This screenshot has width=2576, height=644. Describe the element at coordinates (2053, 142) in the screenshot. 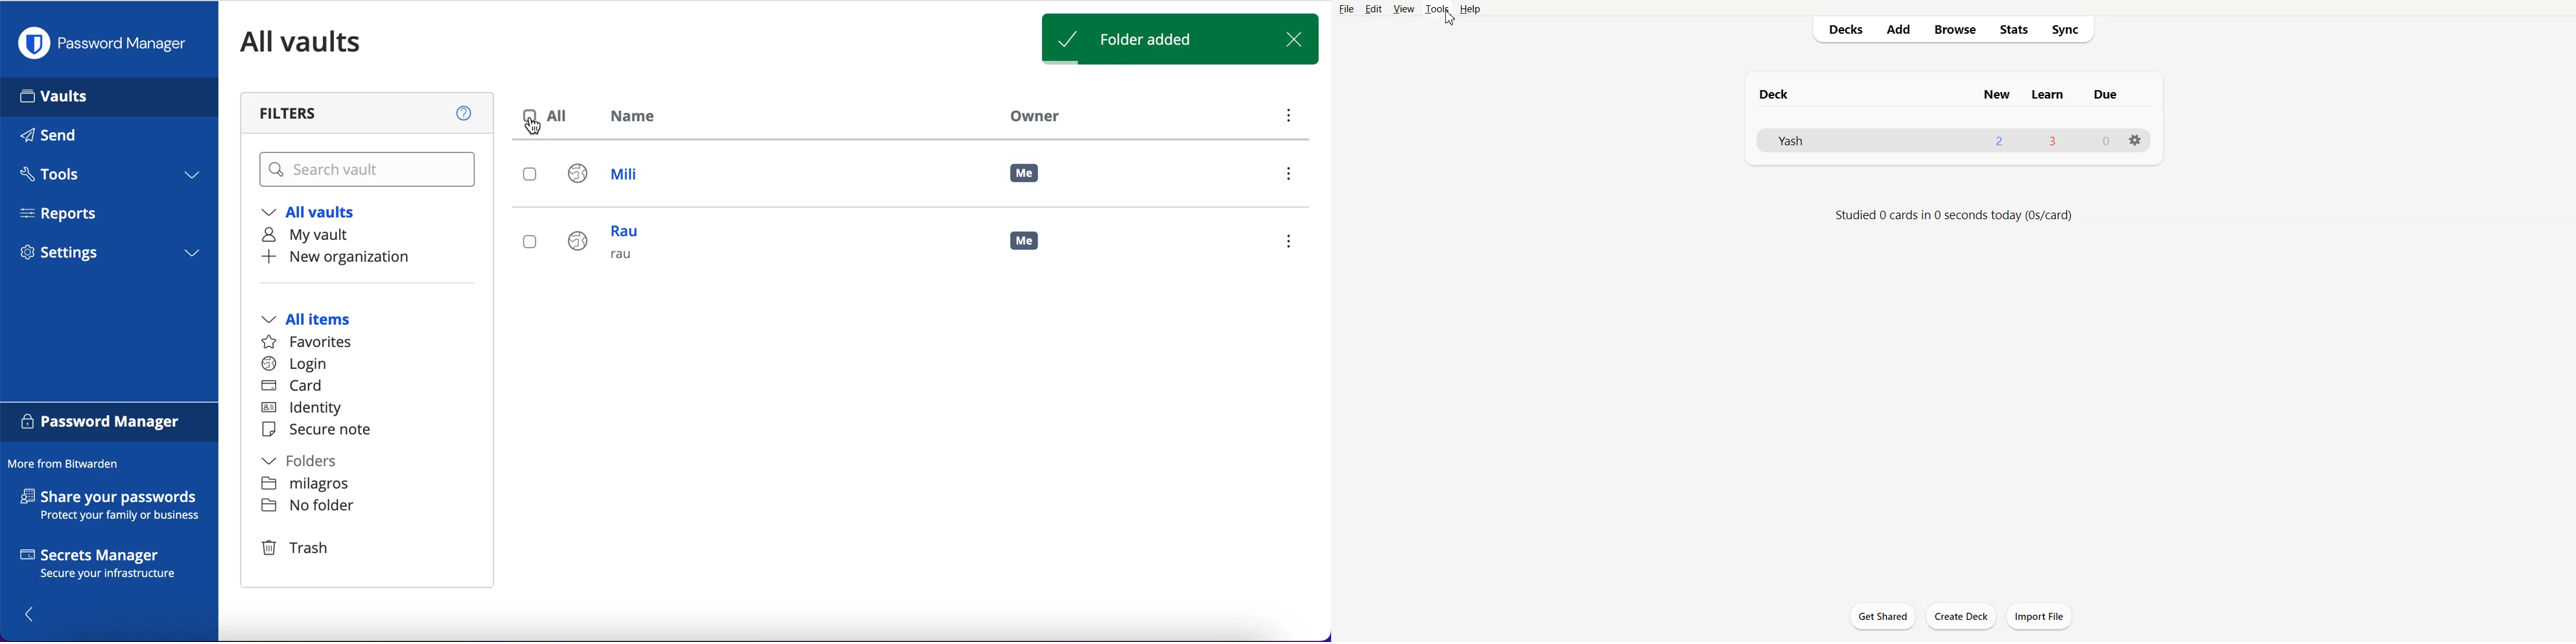

I see `3` at that location.